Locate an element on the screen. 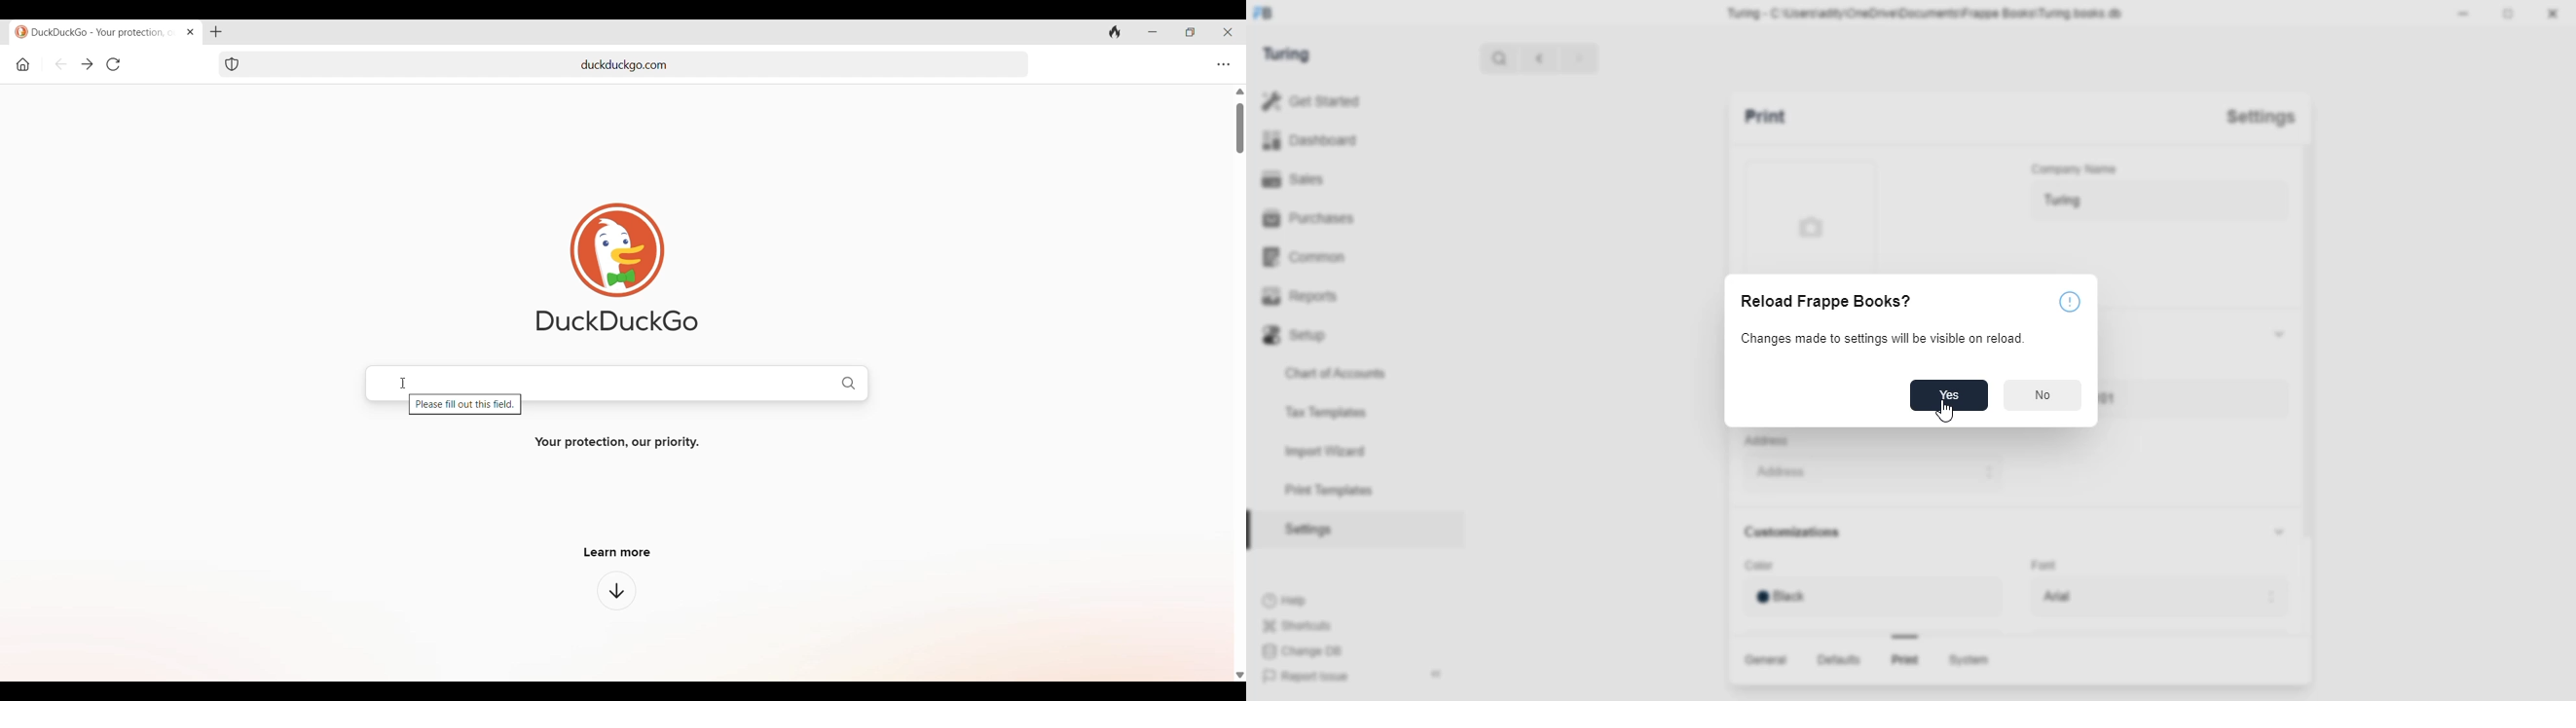  Print is located at coordinates (1904, 660).